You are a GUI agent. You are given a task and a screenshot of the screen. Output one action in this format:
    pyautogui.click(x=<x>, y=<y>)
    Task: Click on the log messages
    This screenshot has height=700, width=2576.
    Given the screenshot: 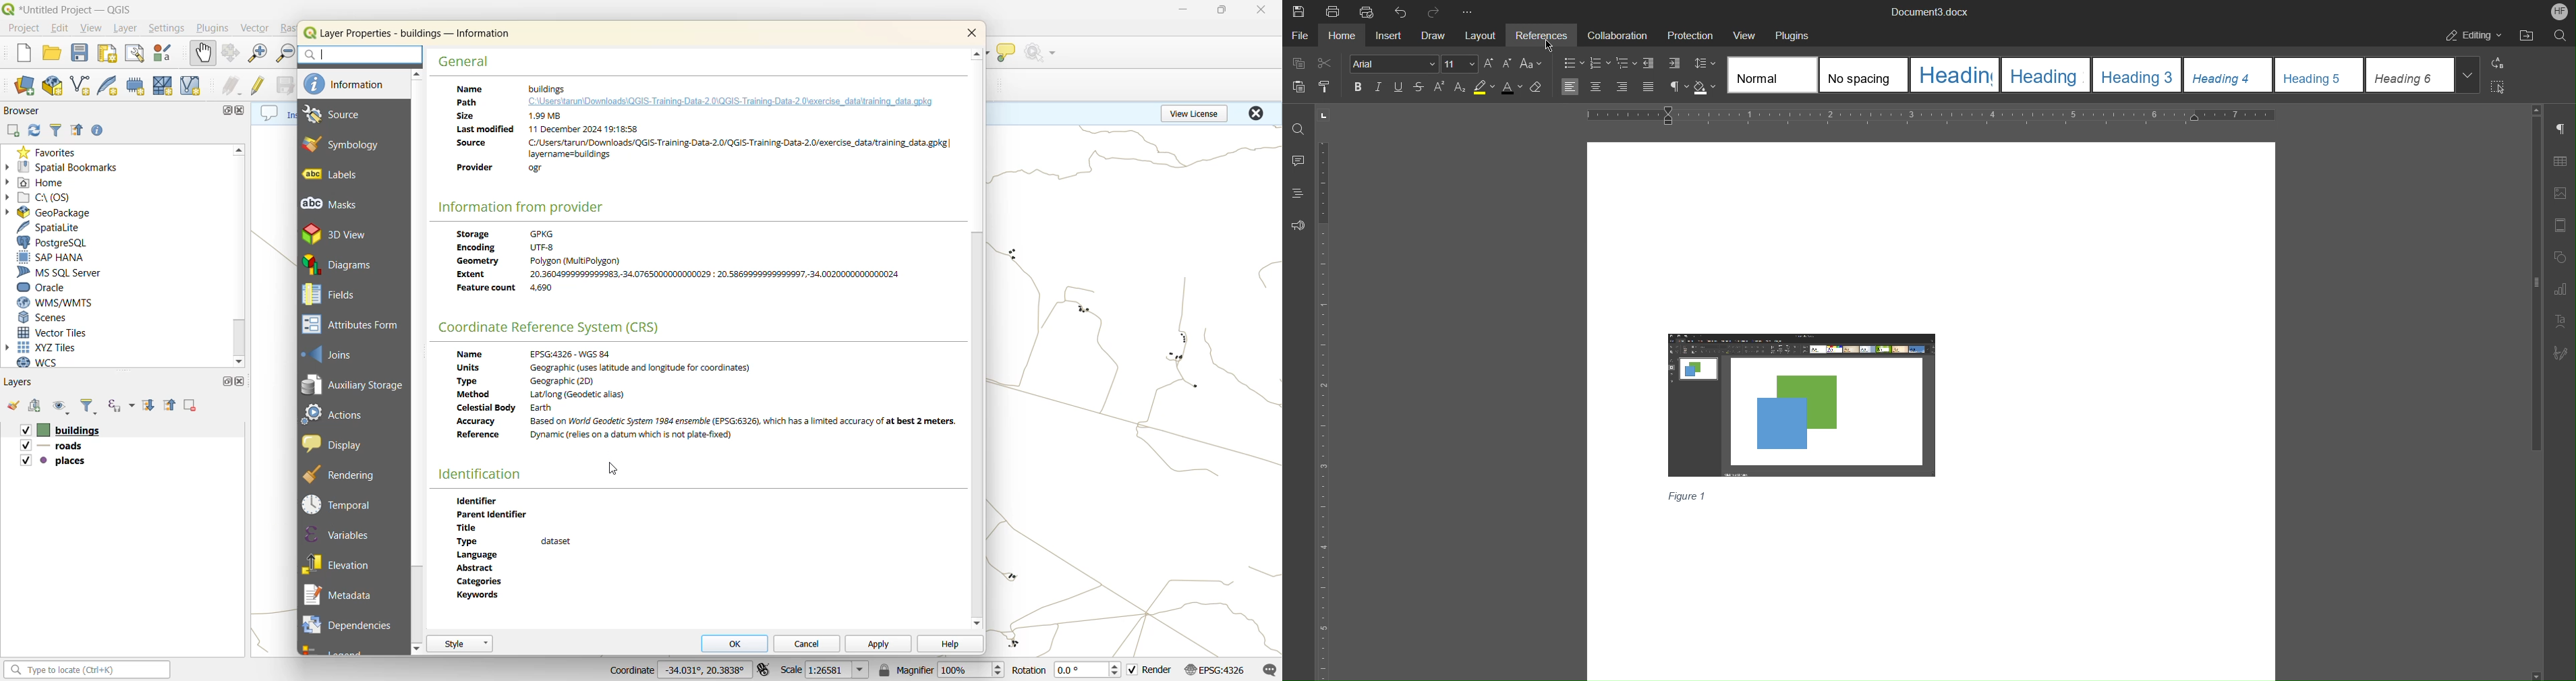 What is the action you would take?
    pyautogui.click(x=1269, y=670)
    